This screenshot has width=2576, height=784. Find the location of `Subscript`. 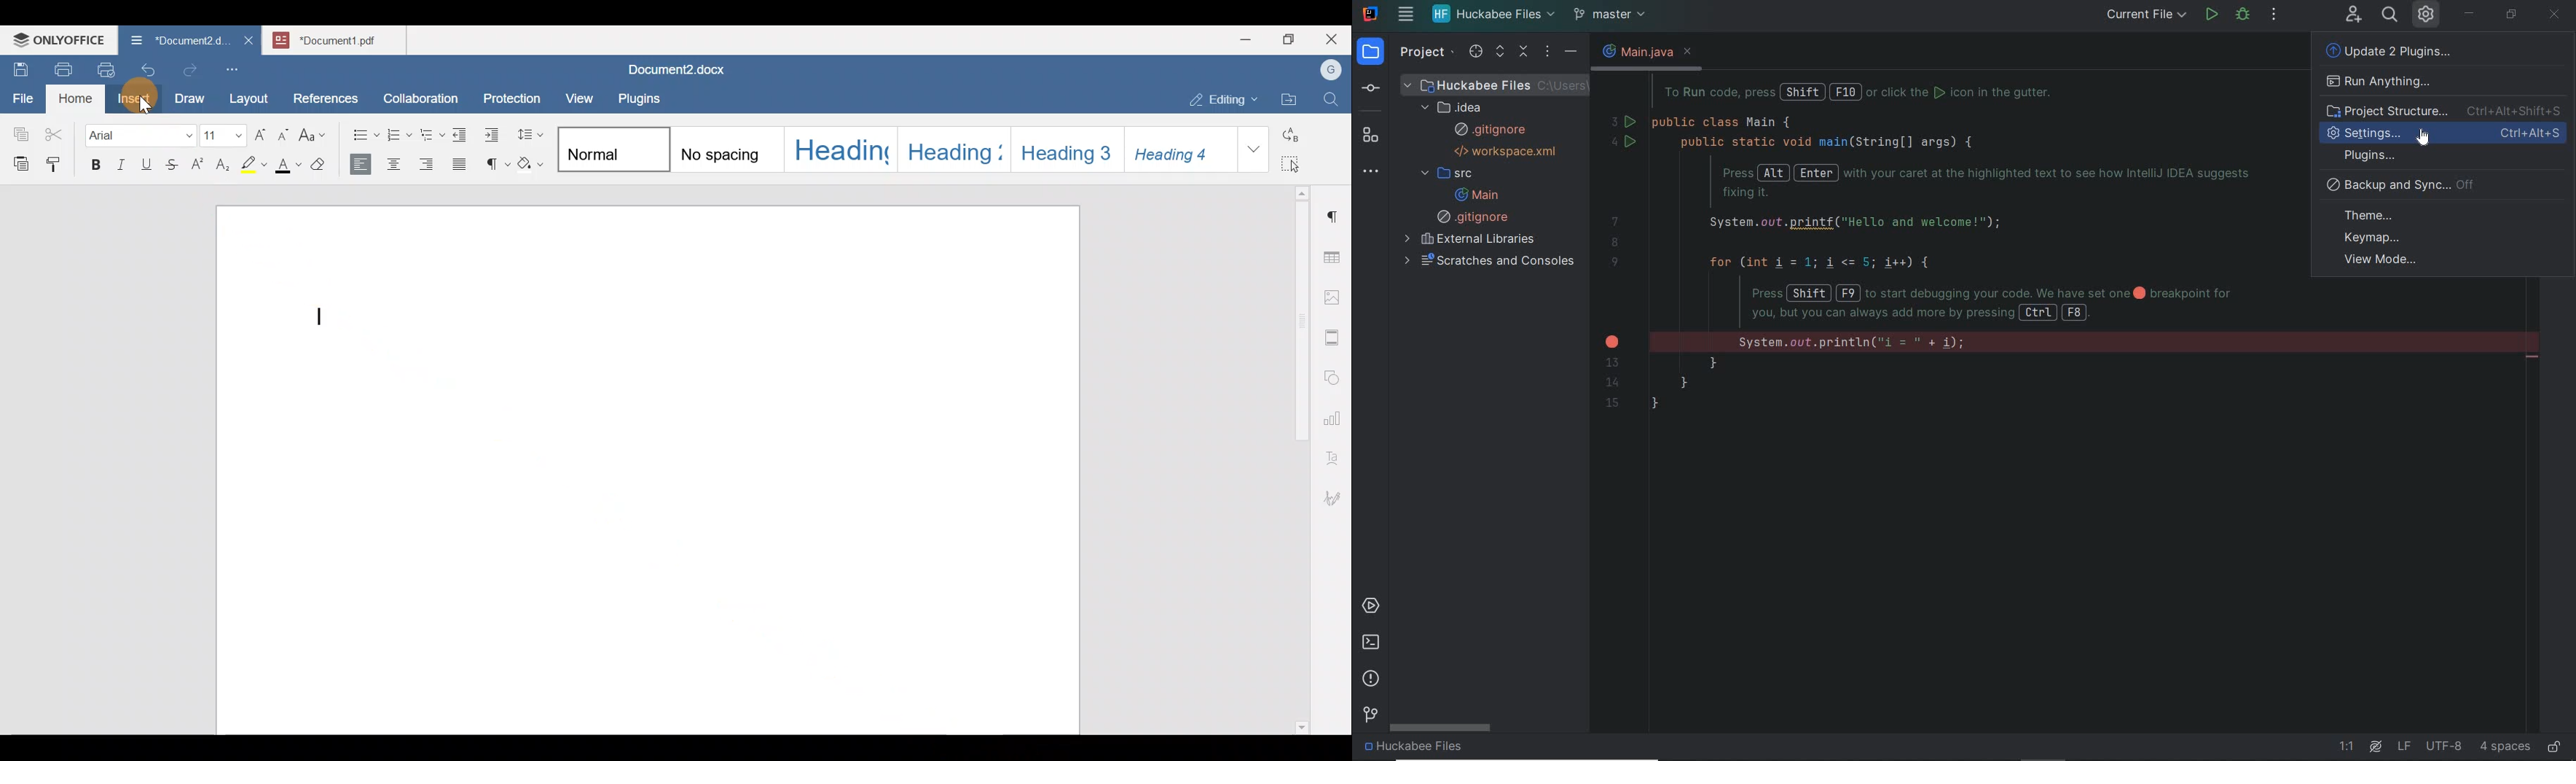

Subscript is located at coordinates (225, 164).